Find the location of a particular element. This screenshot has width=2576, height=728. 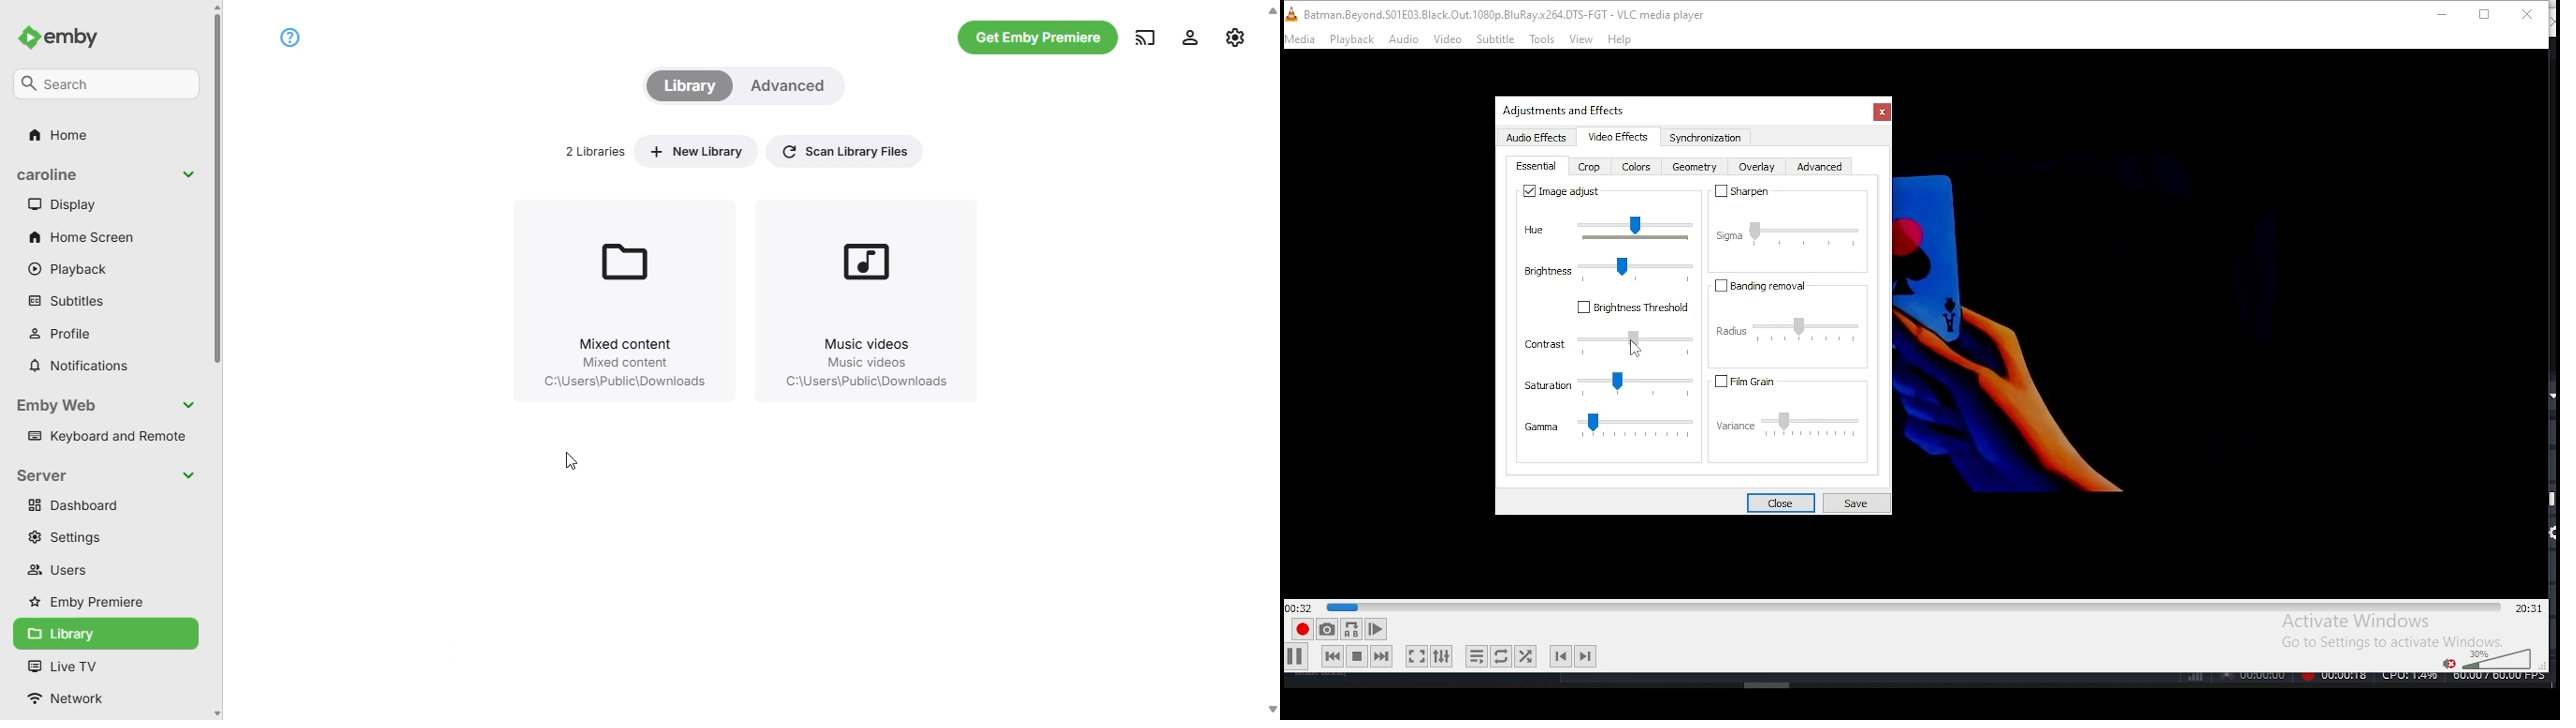

toggle fullscreen is located at coordinates (1417, 658).